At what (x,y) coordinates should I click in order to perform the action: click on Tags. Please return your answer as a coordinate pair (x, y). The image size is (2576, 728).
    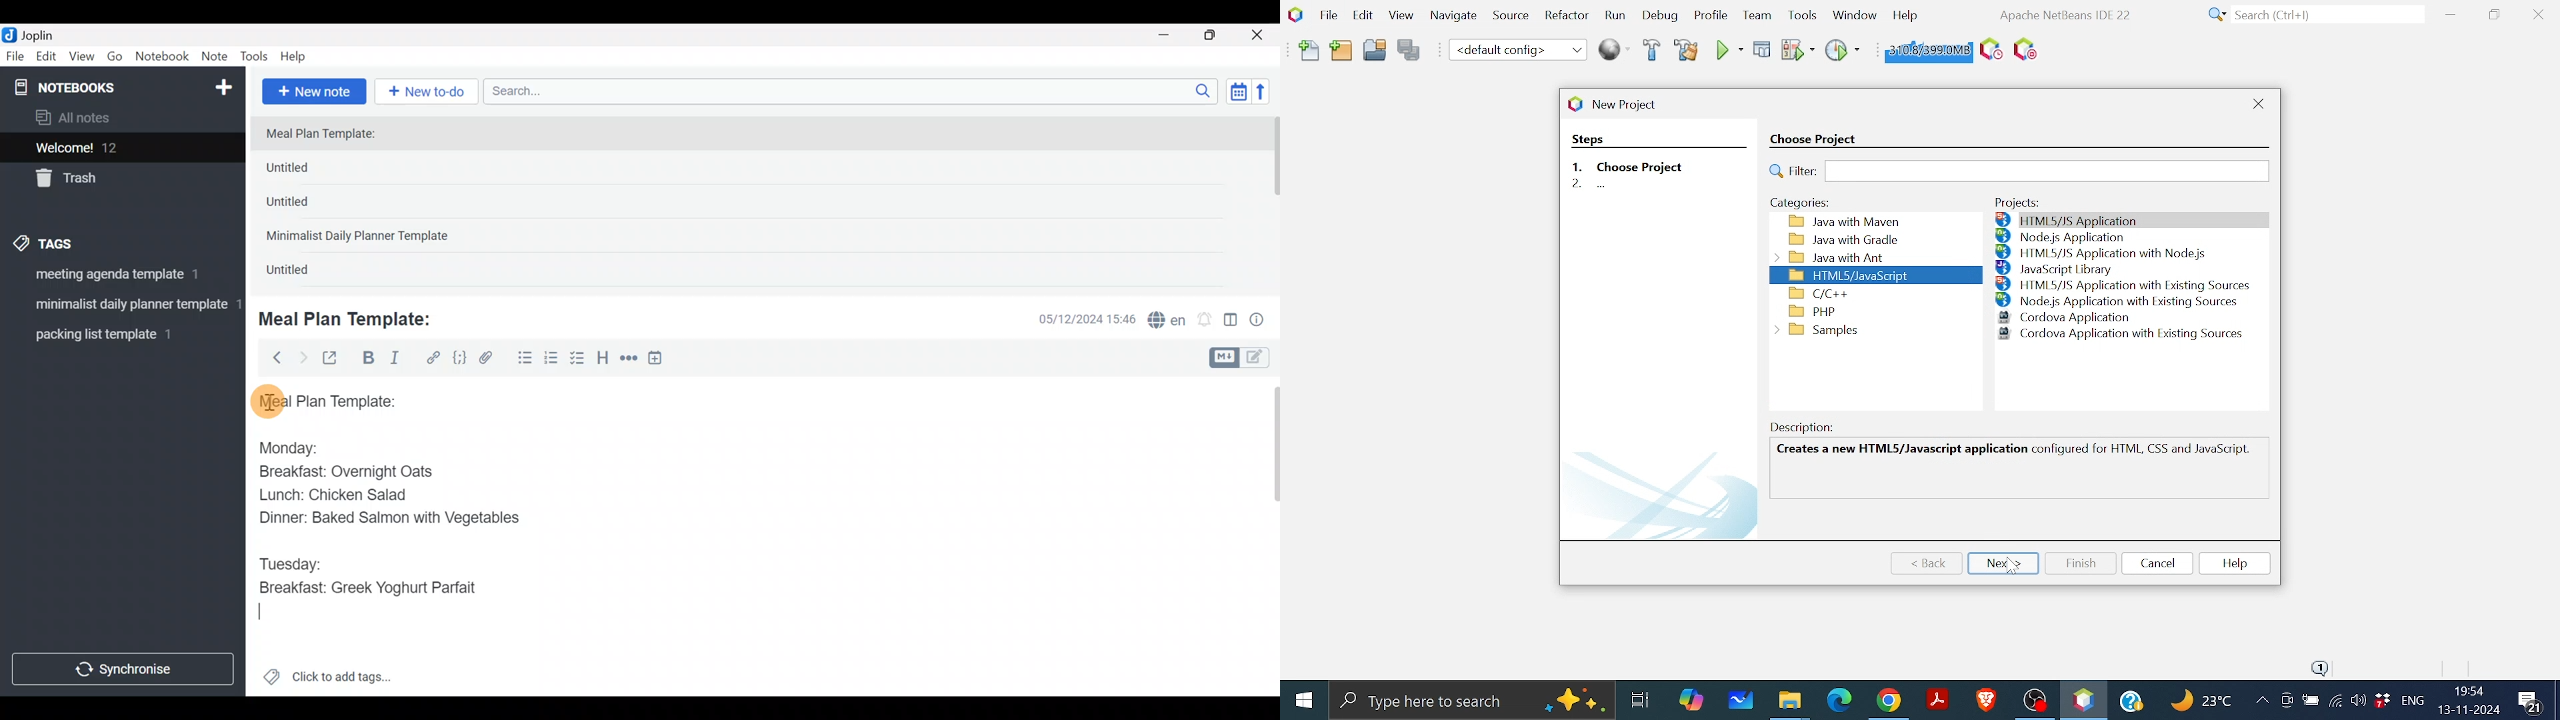
    Looking at the image, I should click on (75, 241).